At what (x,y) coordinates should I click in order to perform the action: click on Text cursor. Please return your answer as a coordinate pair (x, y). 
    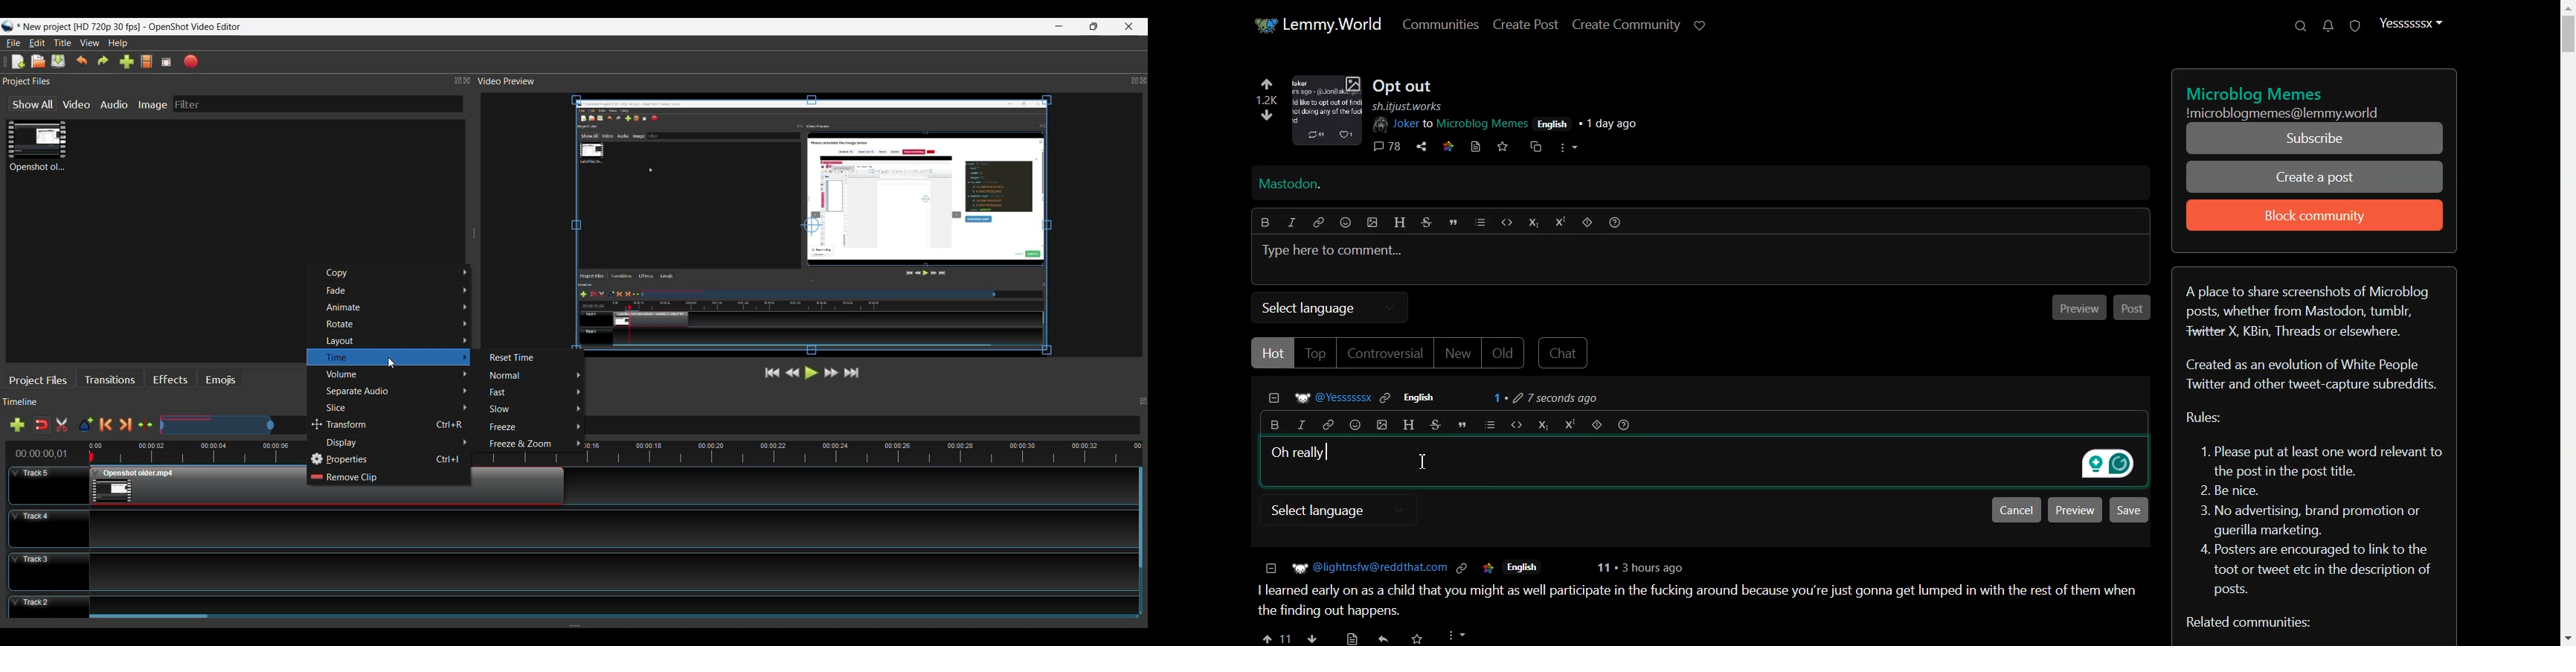
    Looking at the image, I should click on (1424, 461).